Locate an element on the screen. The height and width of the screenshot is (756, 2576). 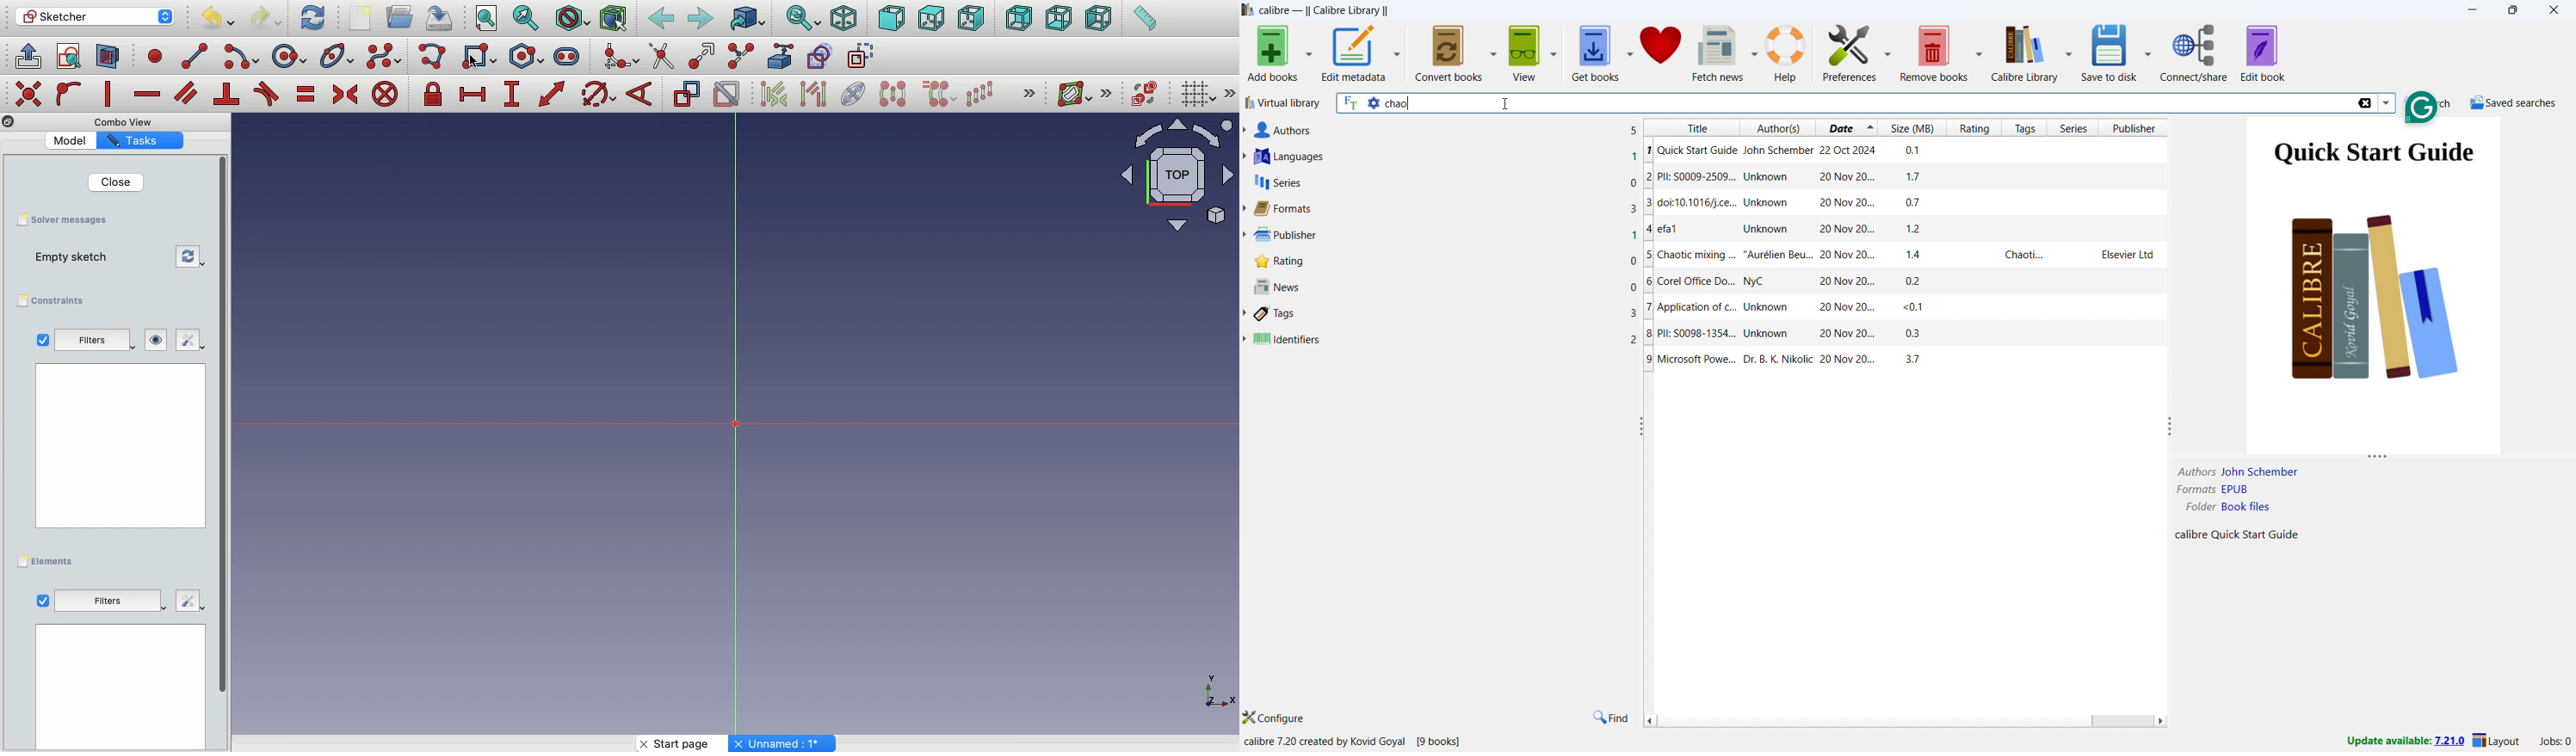
saved searches menu is located at coordinates (2514, 102).